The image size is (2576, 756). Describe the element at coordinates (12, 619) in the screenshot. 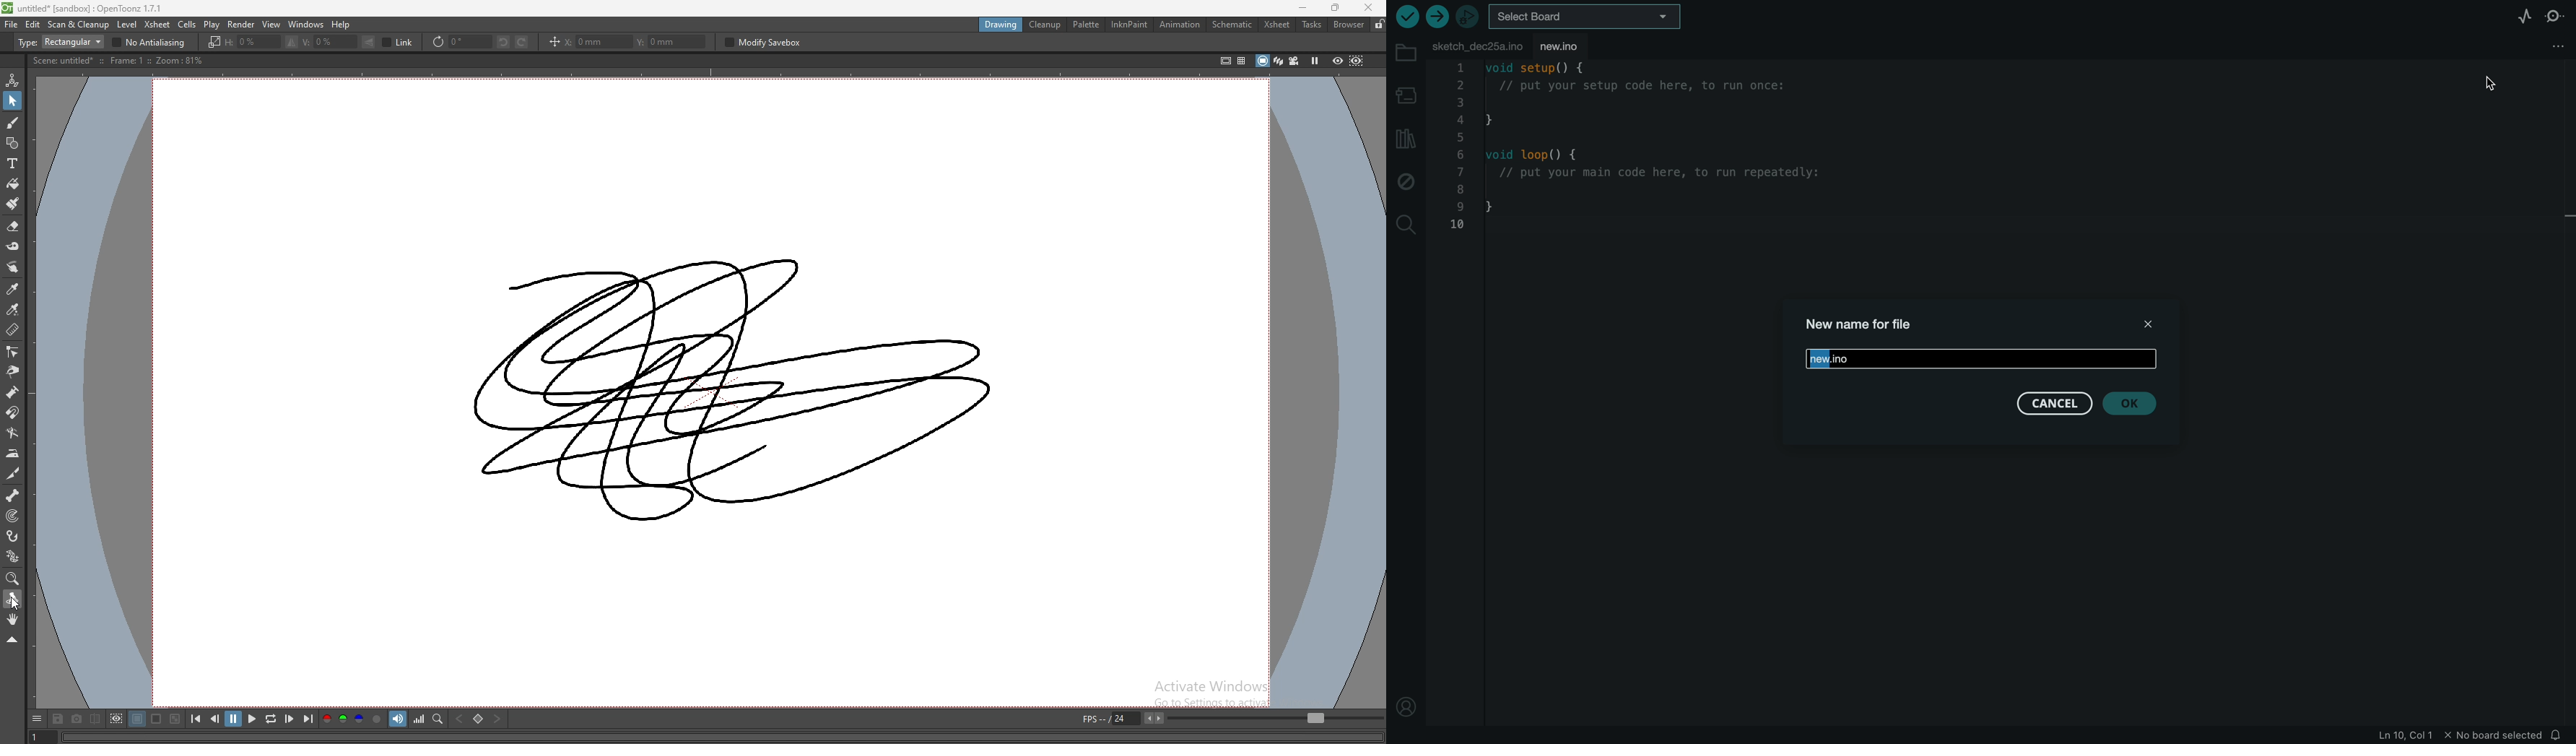

I see `hand` at that location.